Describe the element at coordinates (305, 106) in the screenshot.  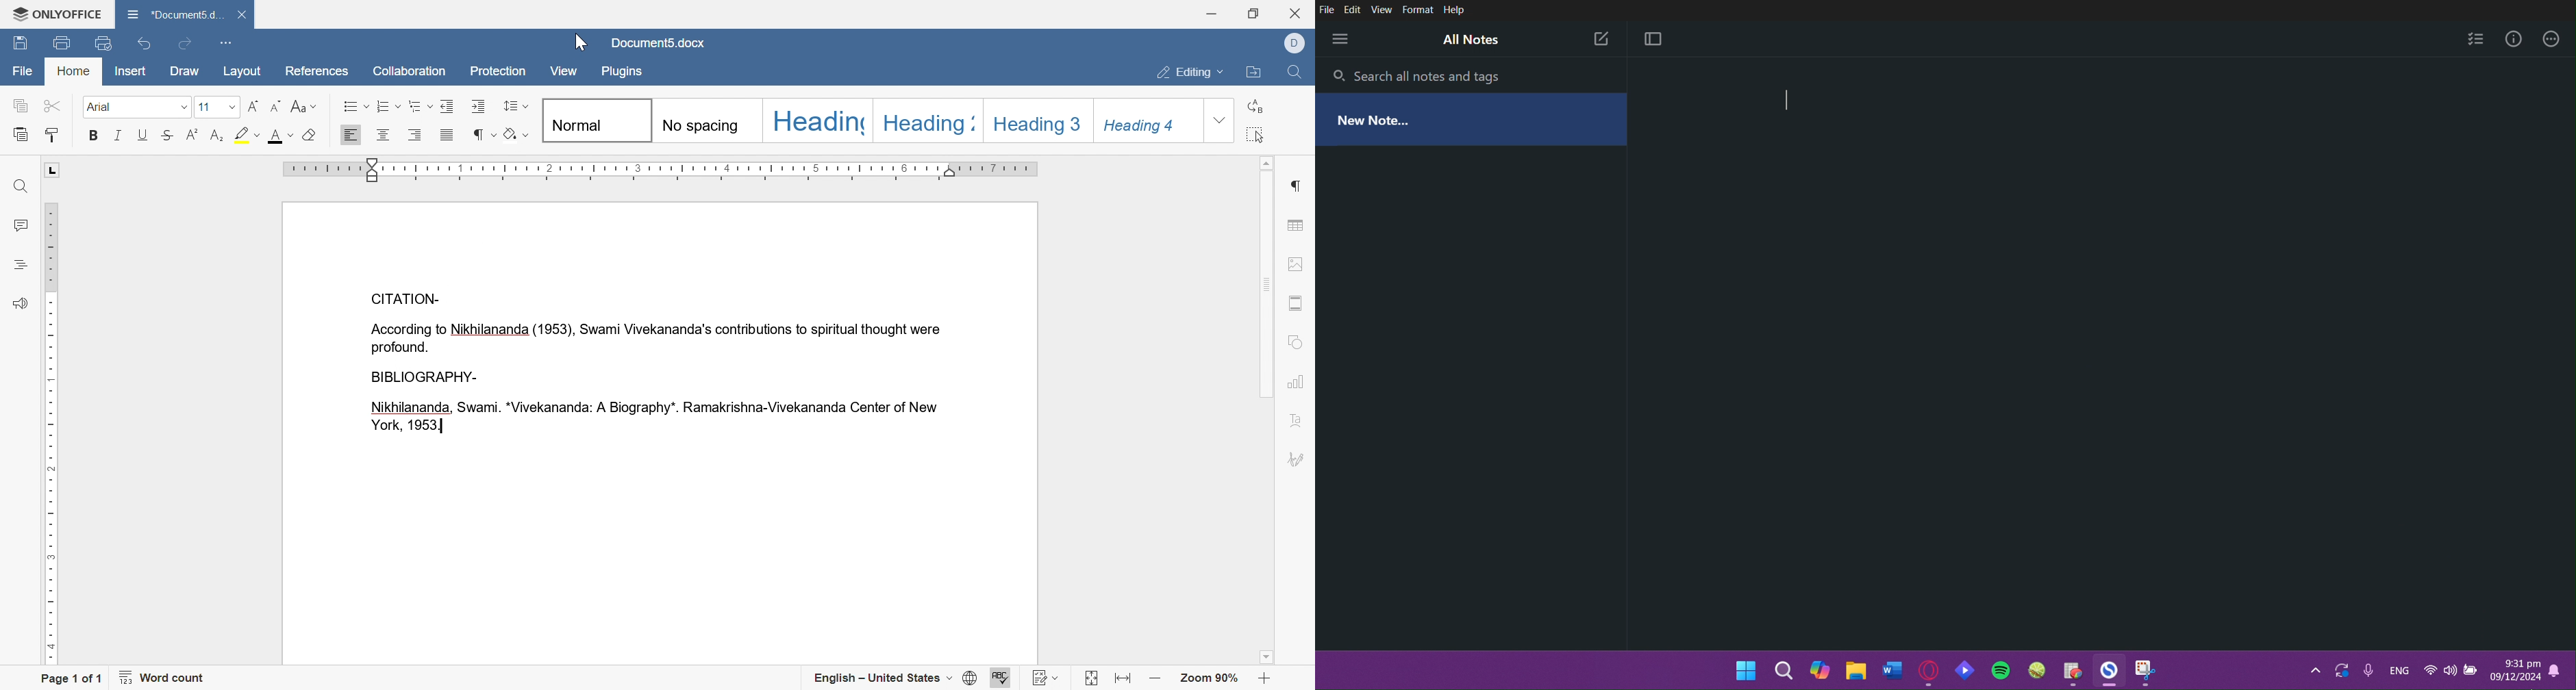
I see `change case` at that location.